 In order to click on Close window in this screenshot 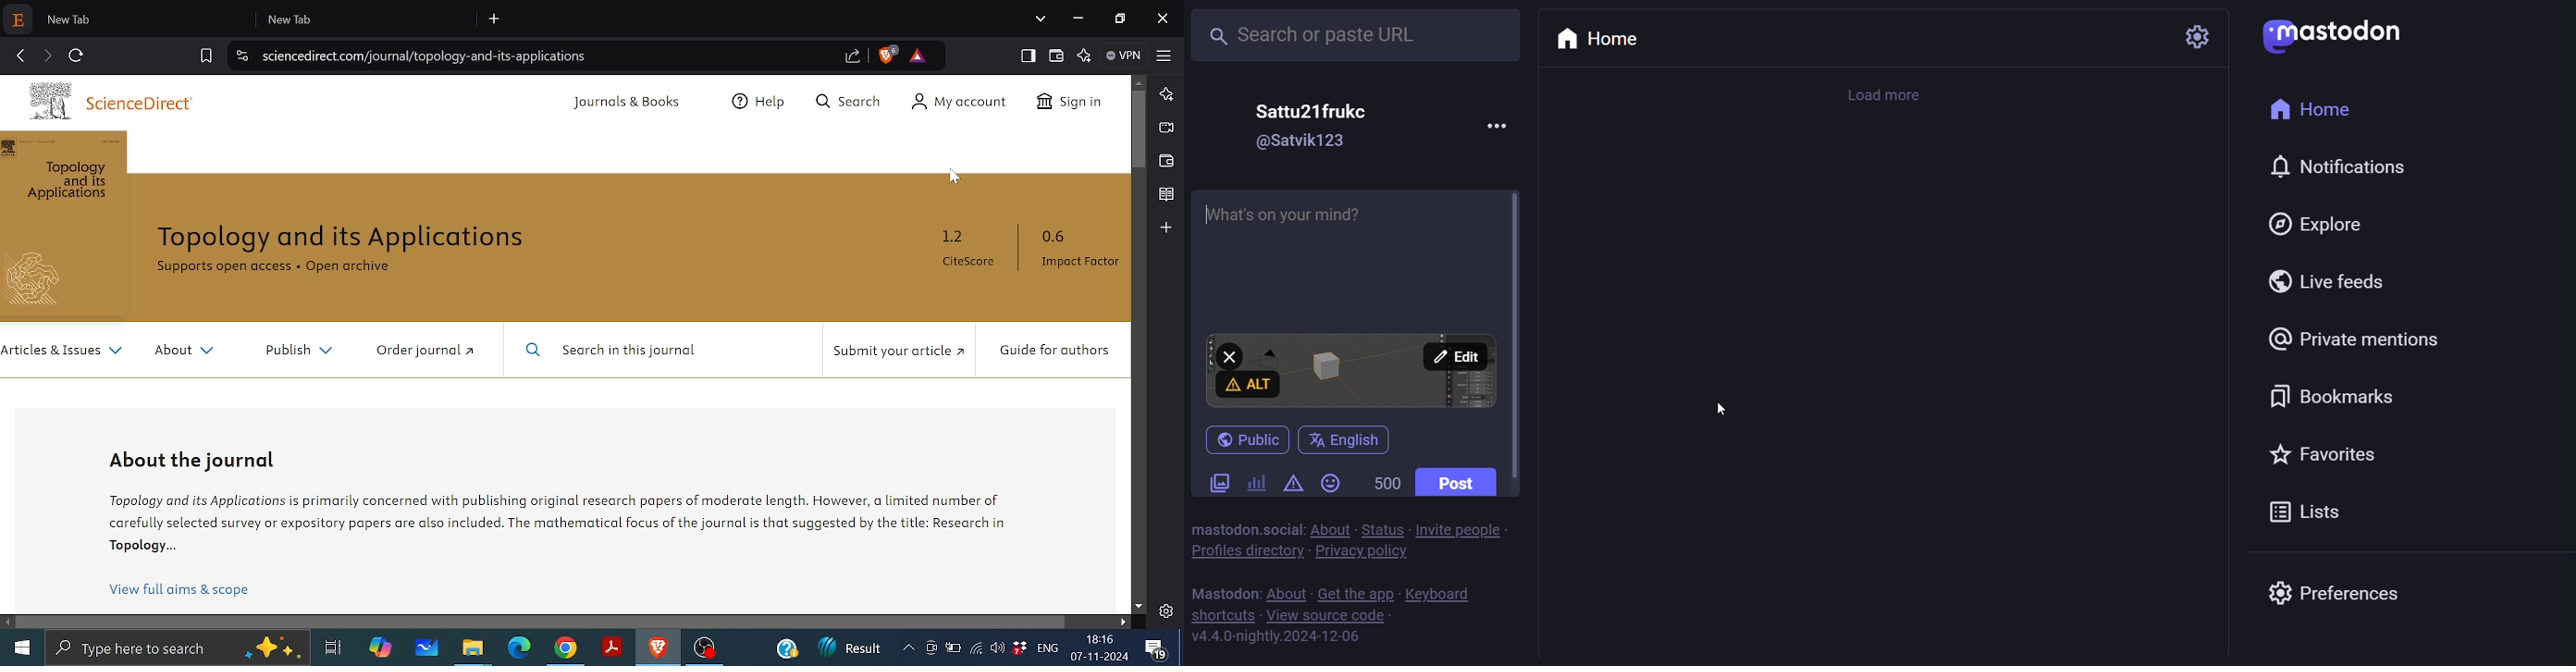, I will do `click(1163, 18)`.